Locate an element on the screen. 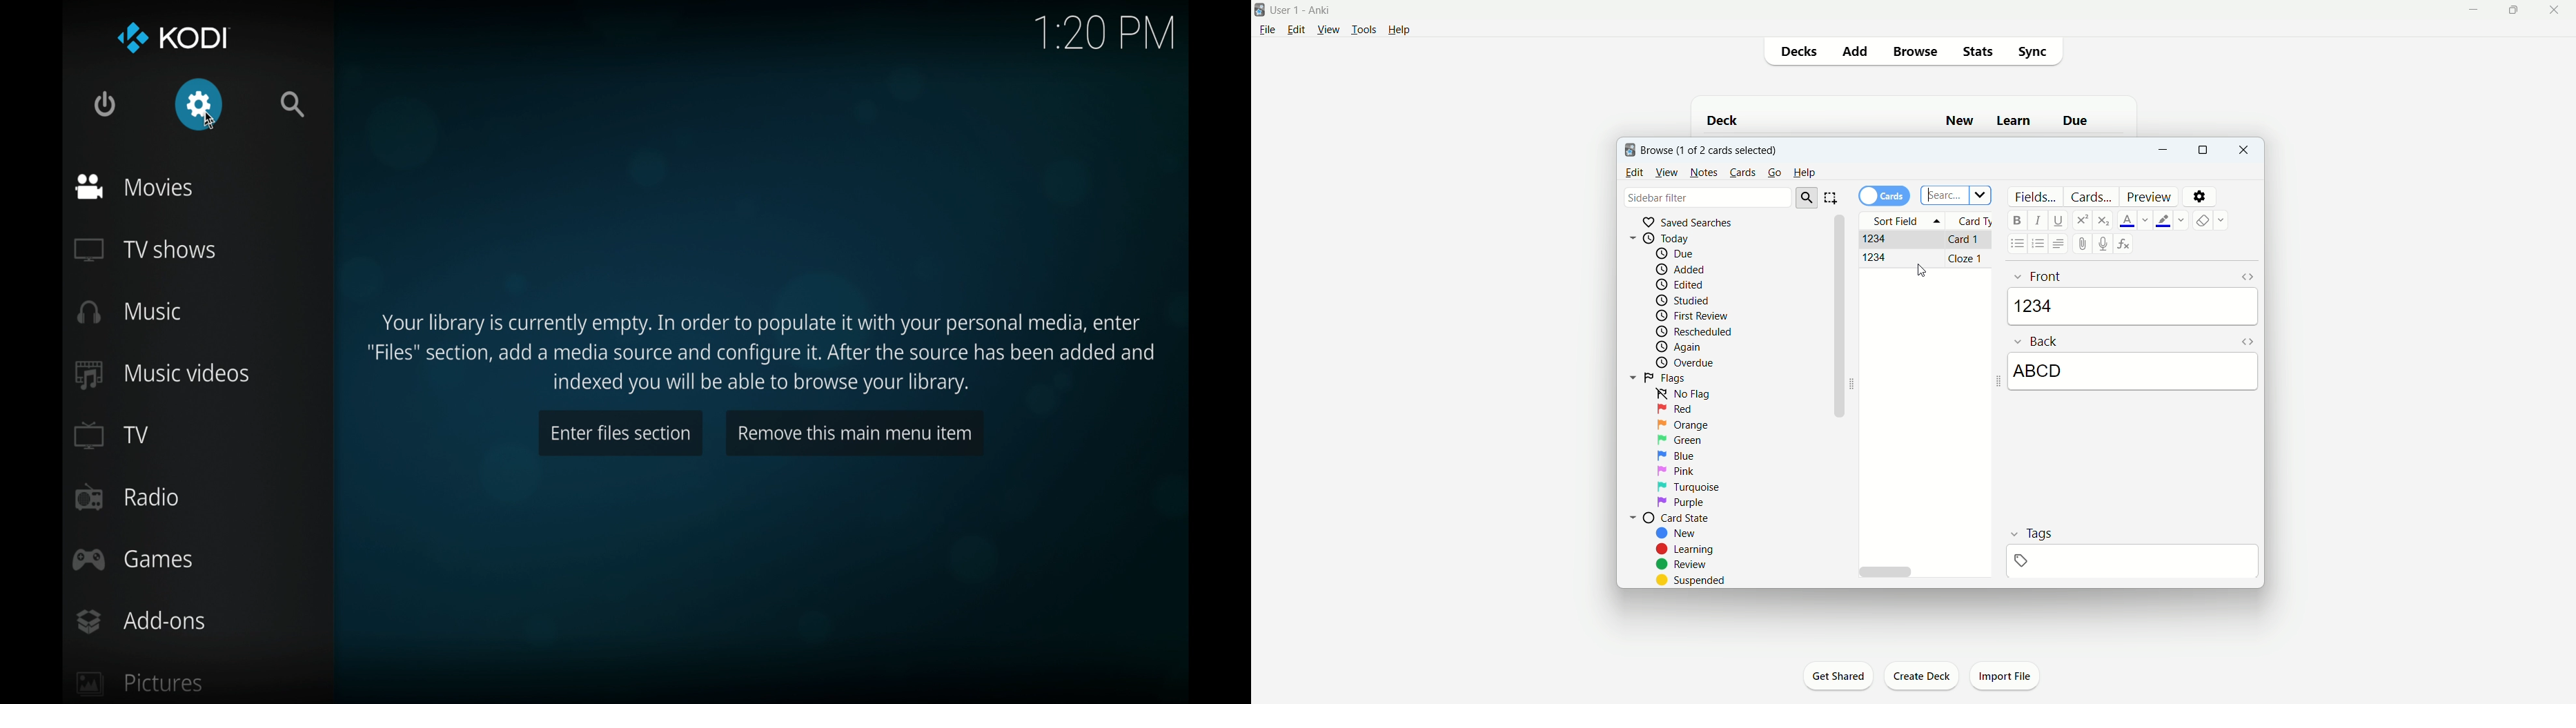  today is located at coordinates (1660, 238).